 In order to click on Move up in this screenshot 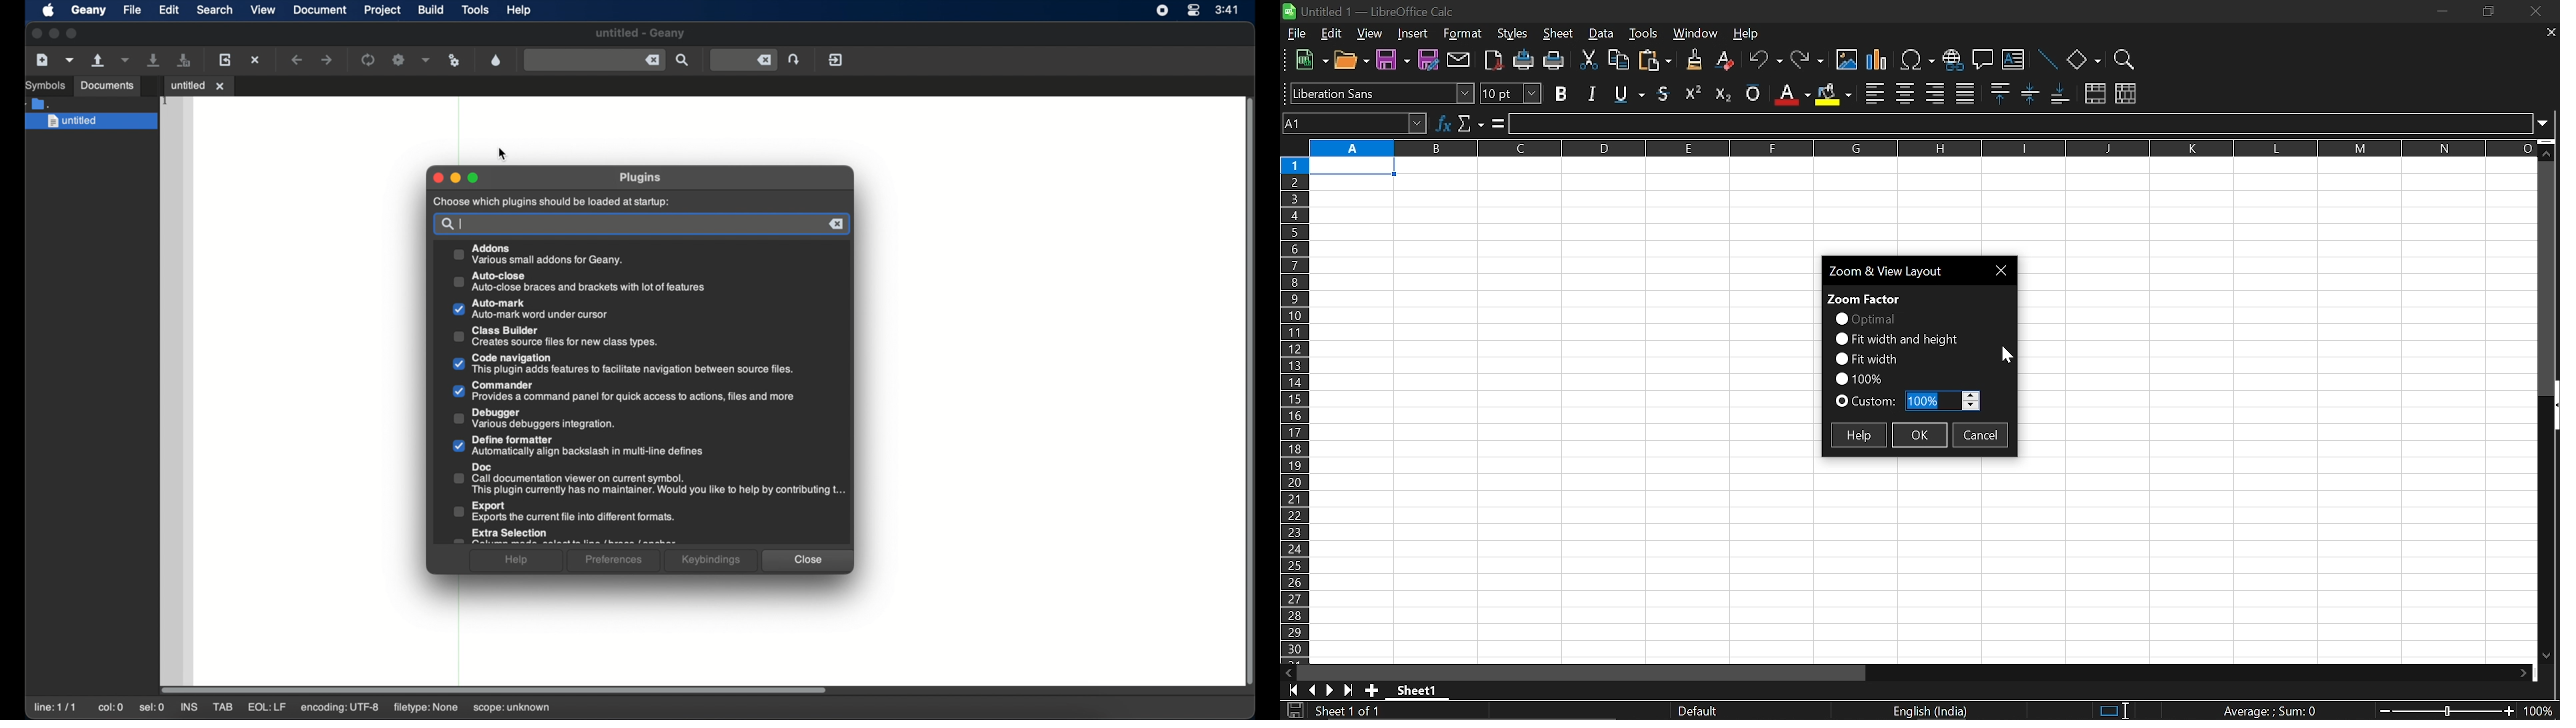, I will do `click(2547, 153)`.